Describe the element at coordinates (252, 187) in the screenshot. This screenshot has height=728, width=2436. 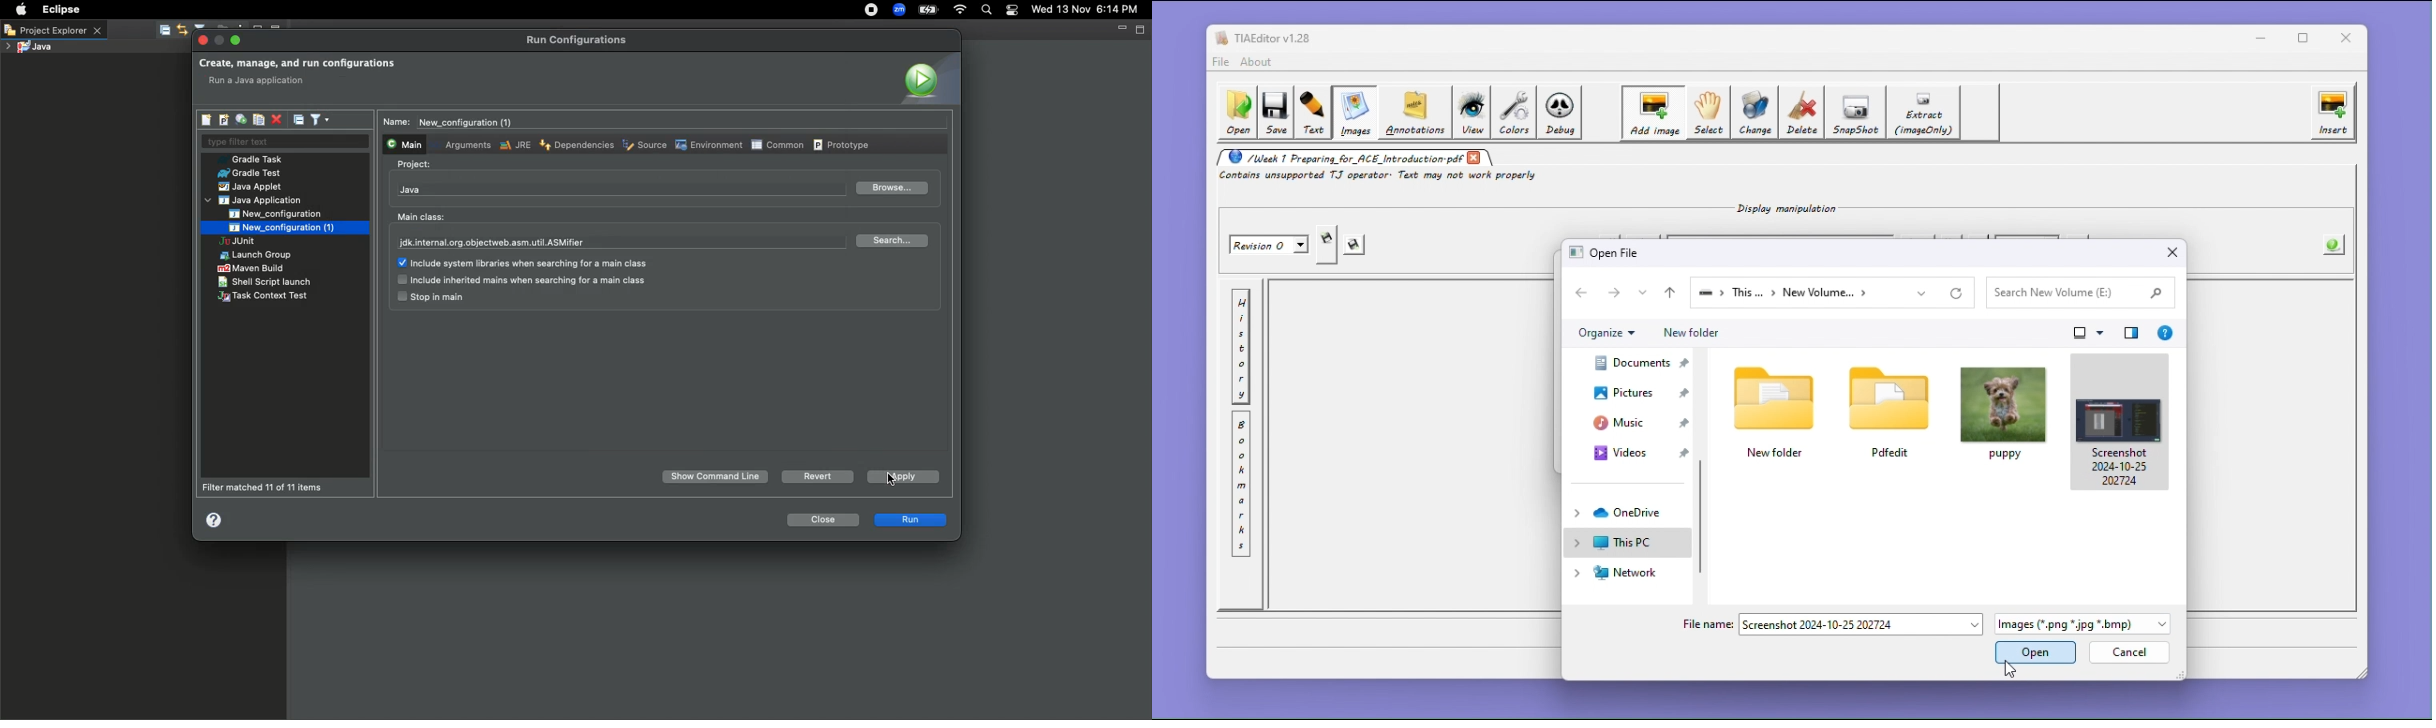
I see `Java applet` at that location.